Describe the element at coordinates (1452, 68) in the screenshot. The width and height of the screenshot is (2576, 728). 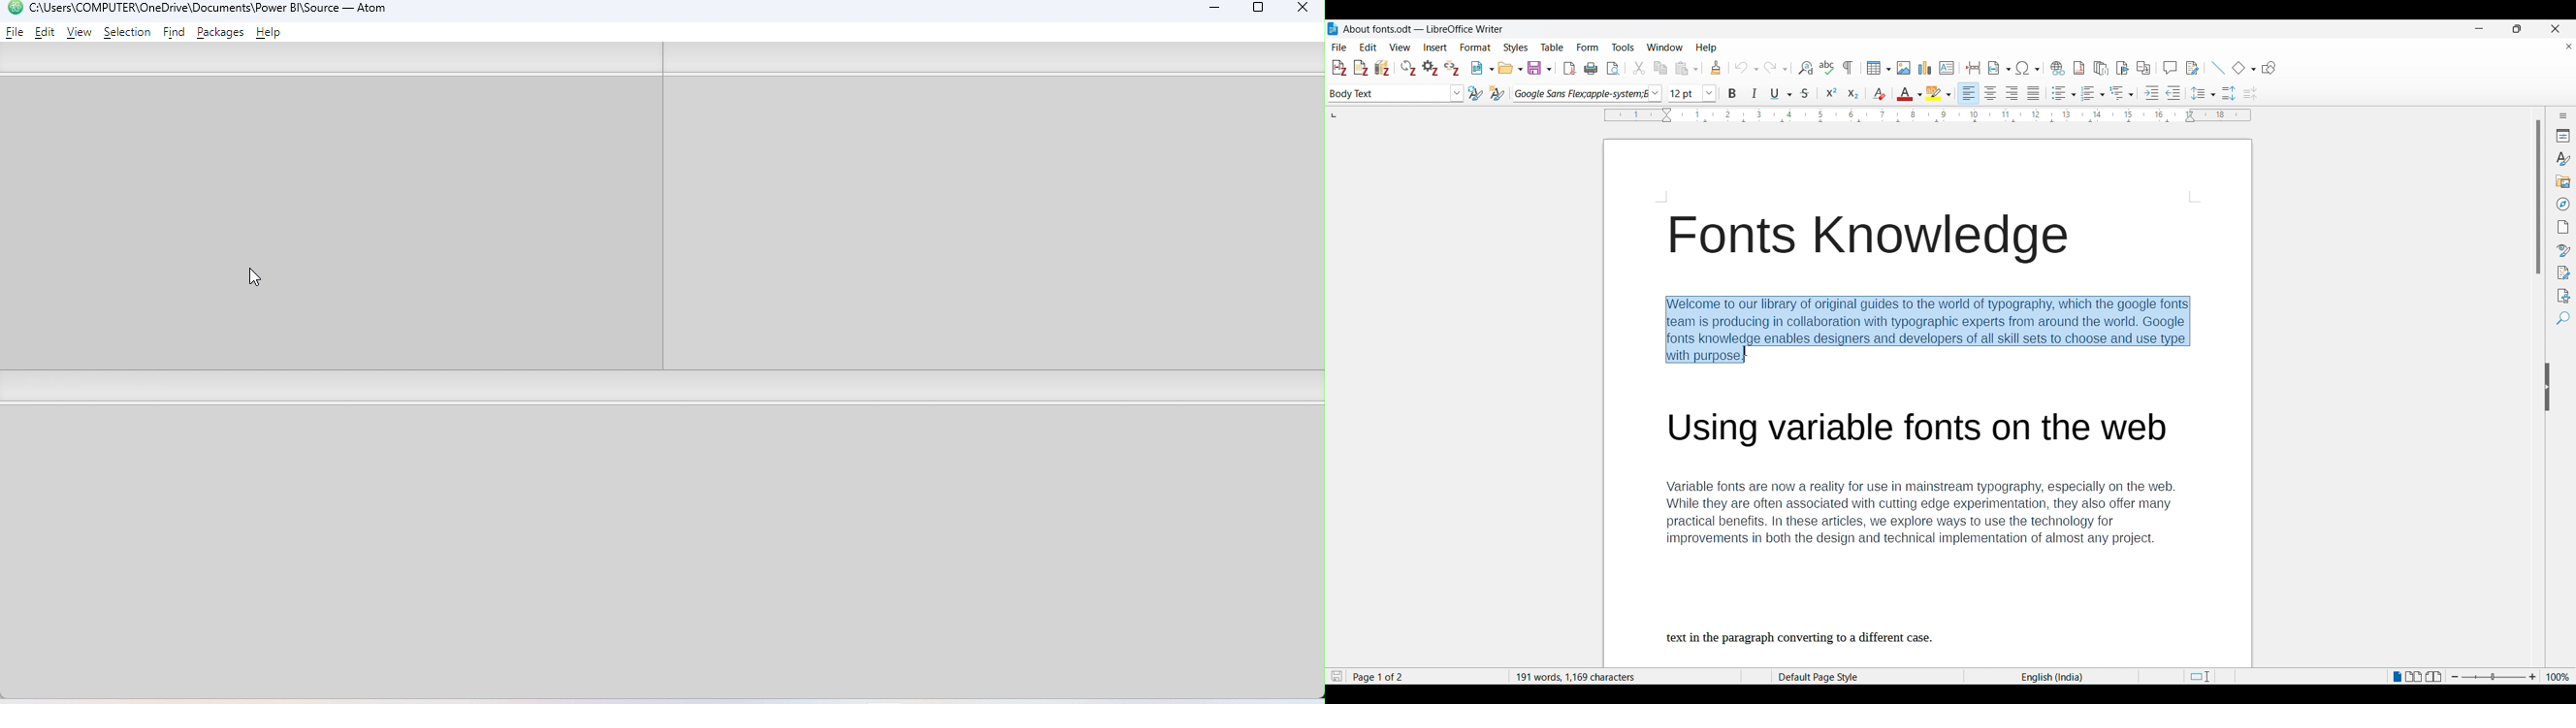
I see `Unlink citations` at that location.